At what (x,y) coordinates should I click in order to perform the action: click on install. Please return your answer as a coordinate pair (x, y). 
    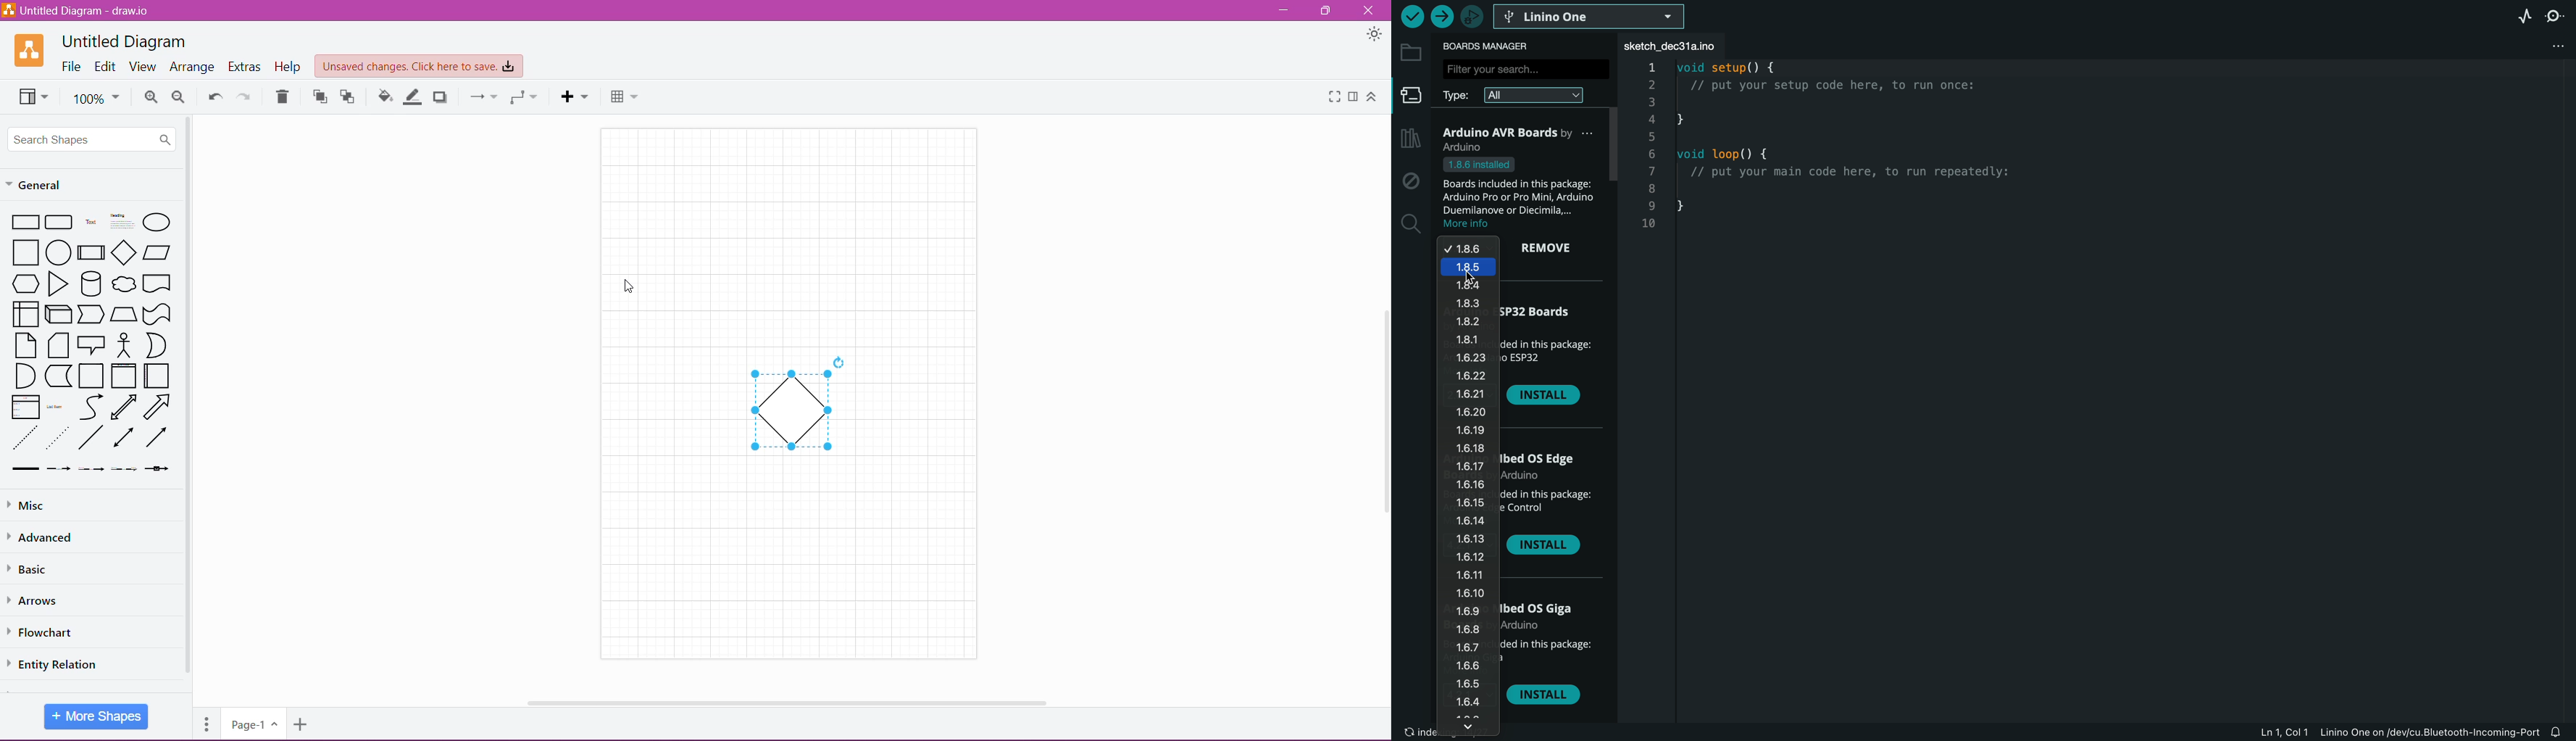
    Looking at the image, I should click on (1544, 396).